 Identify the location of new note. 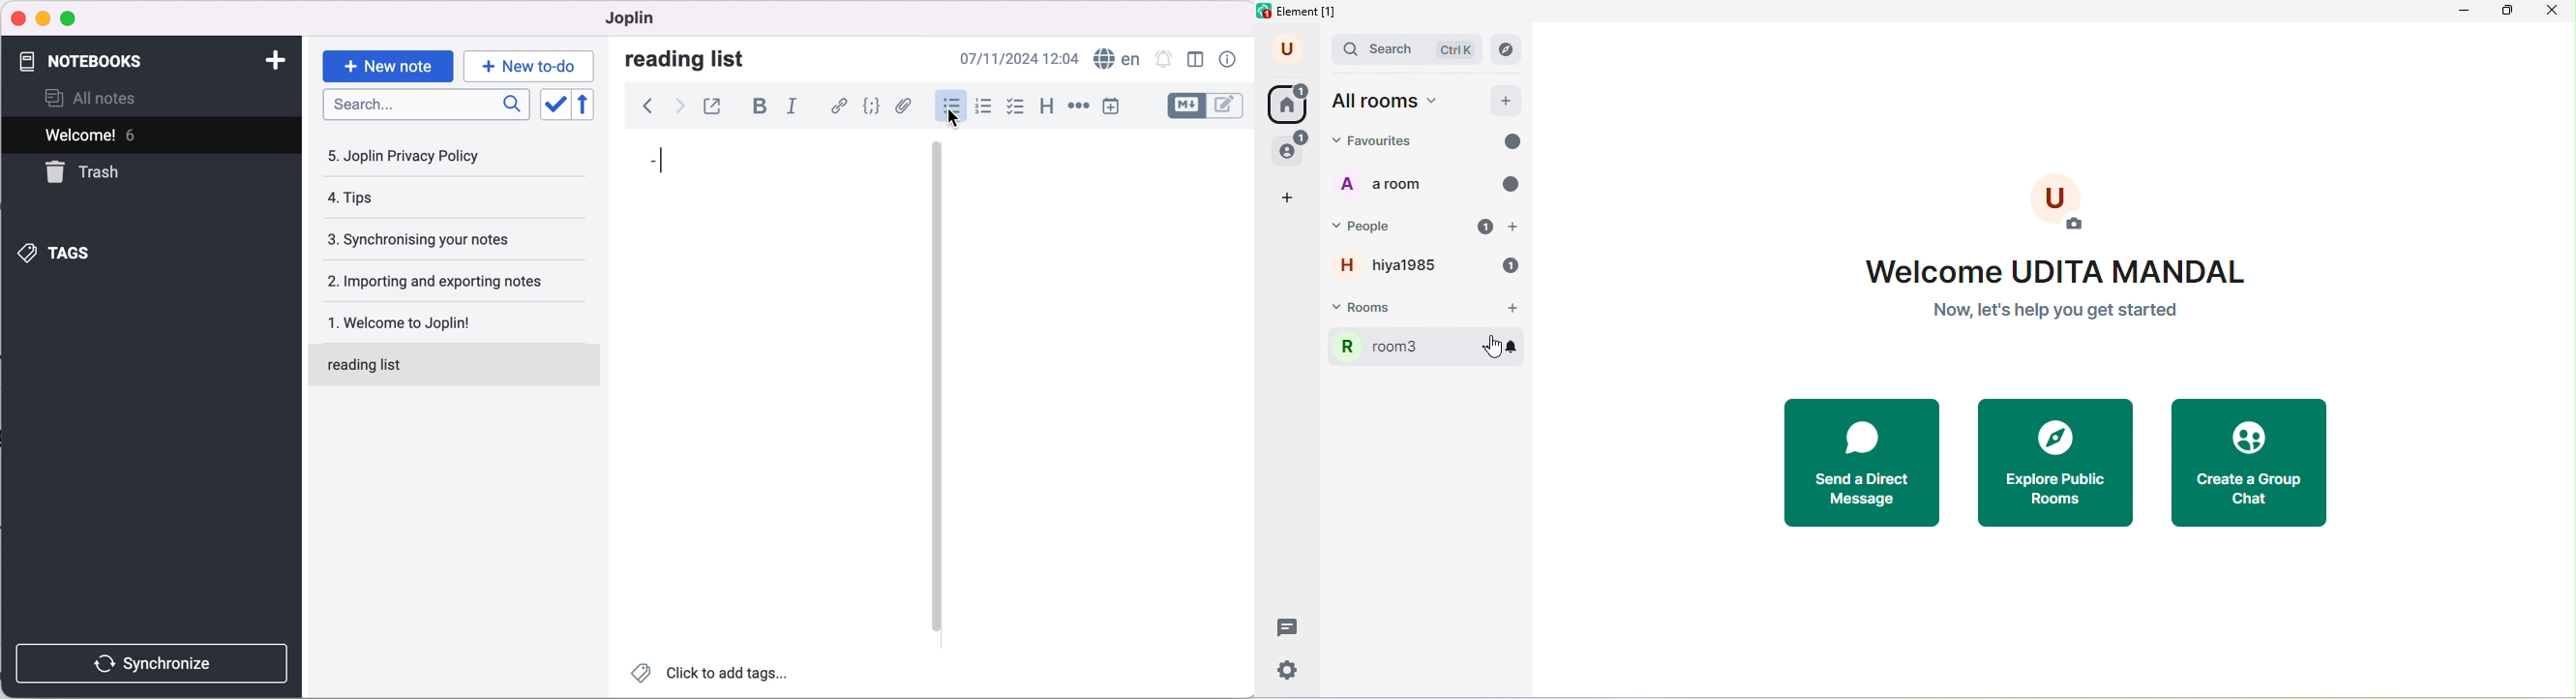
(386, 65).